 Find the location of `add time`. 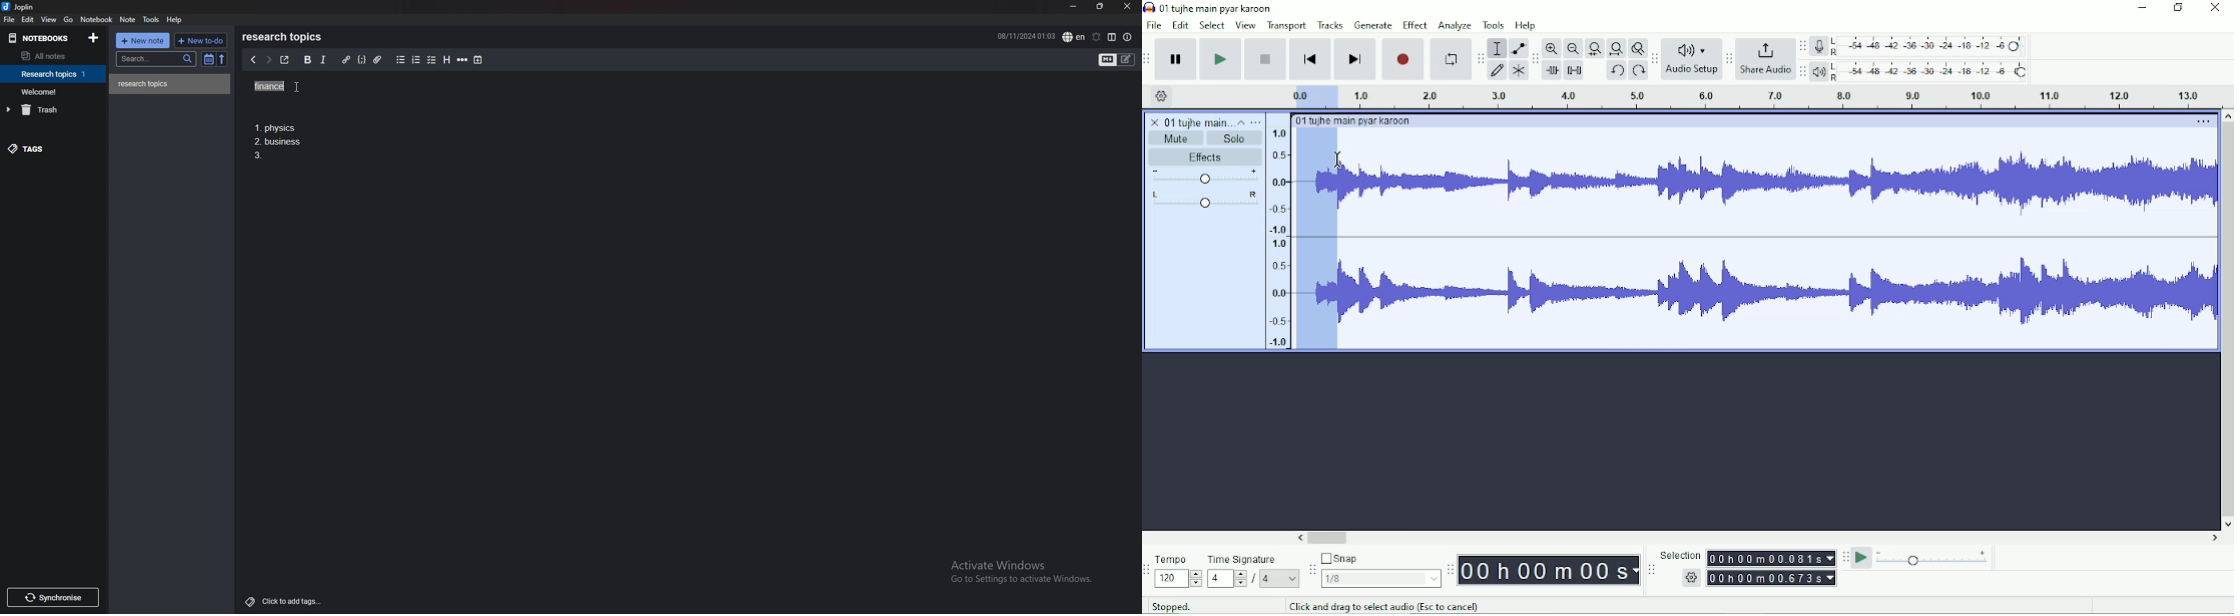

add time is located at coordinates (478, 59).